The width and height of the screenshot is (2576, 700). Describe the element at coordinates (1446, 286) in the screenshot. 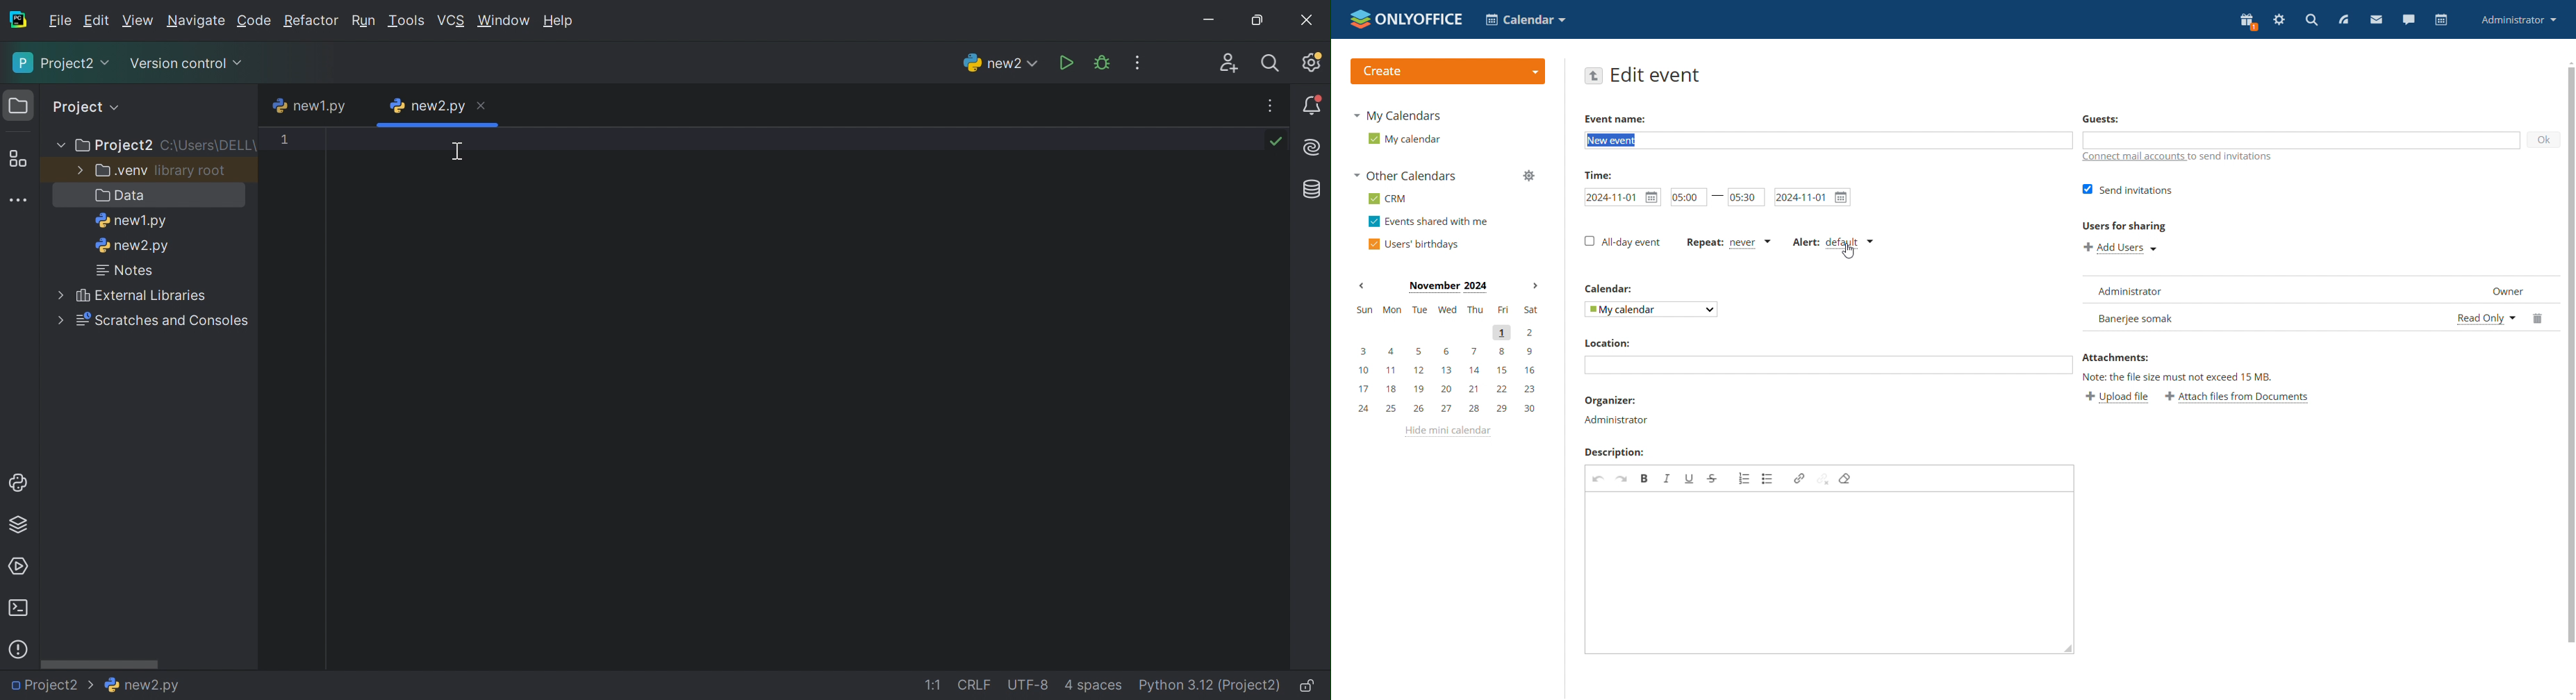

I see `Month on display` at that location.